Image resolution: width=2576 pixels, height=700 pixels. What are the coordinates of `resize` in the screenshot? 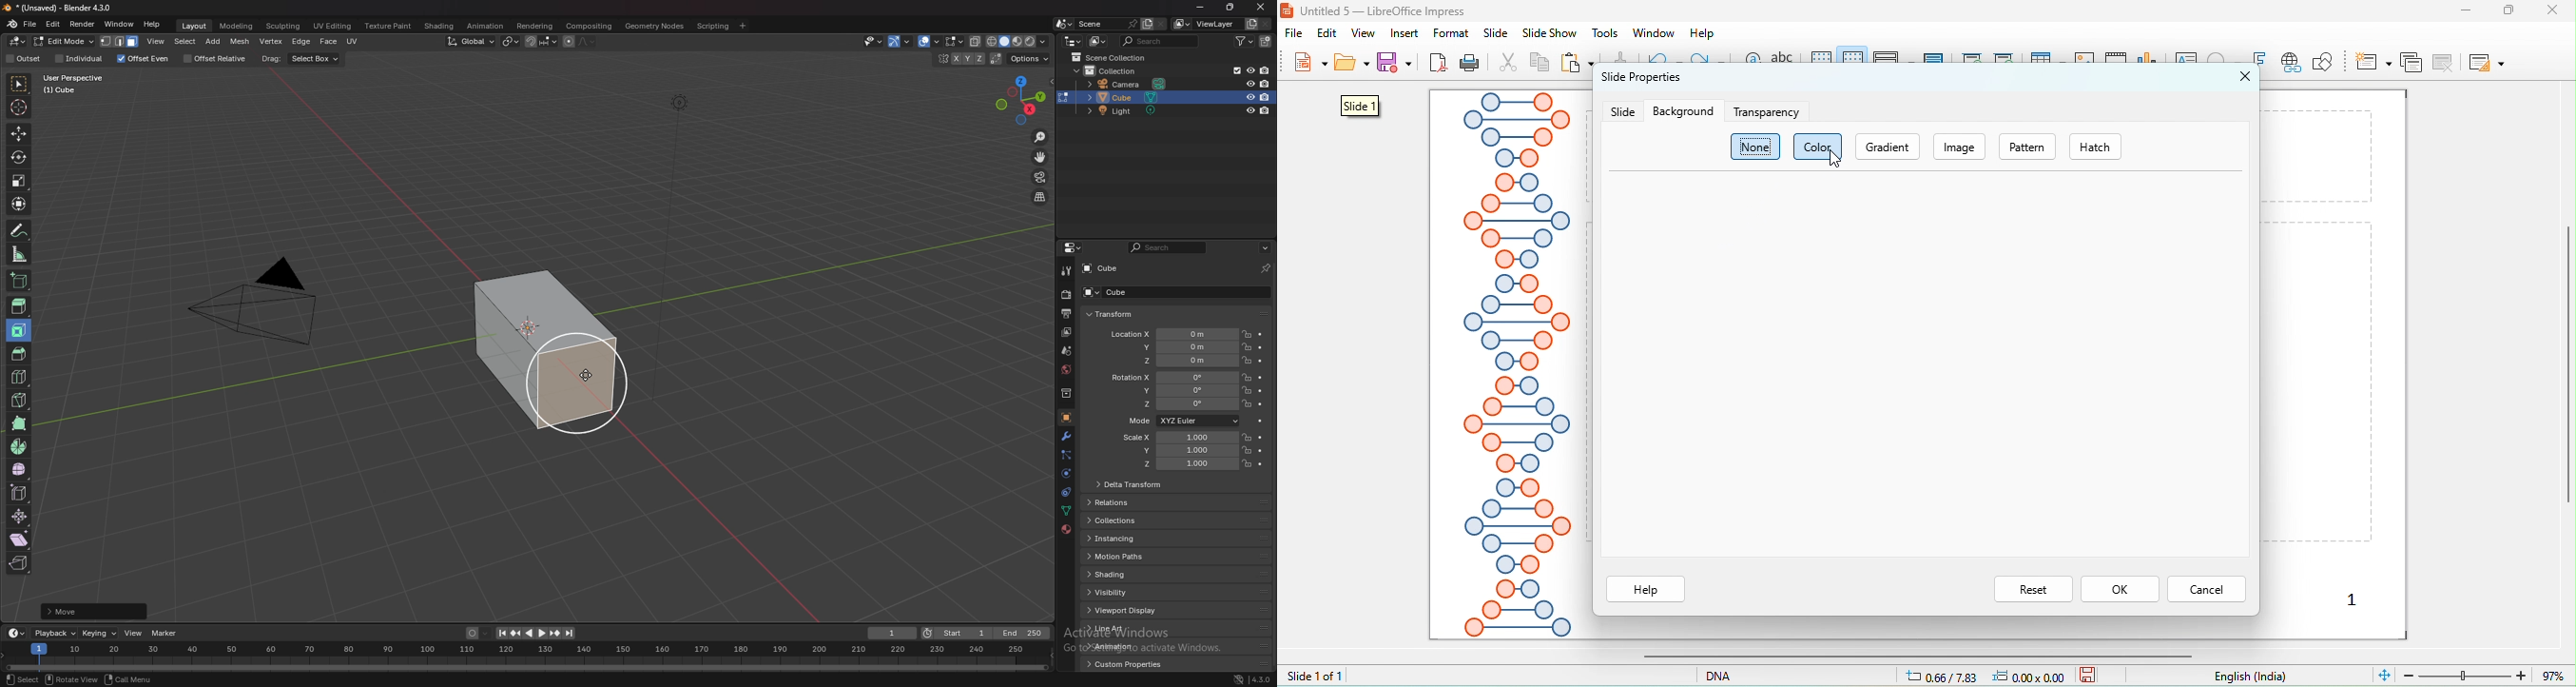 It's located at (1229, 7).